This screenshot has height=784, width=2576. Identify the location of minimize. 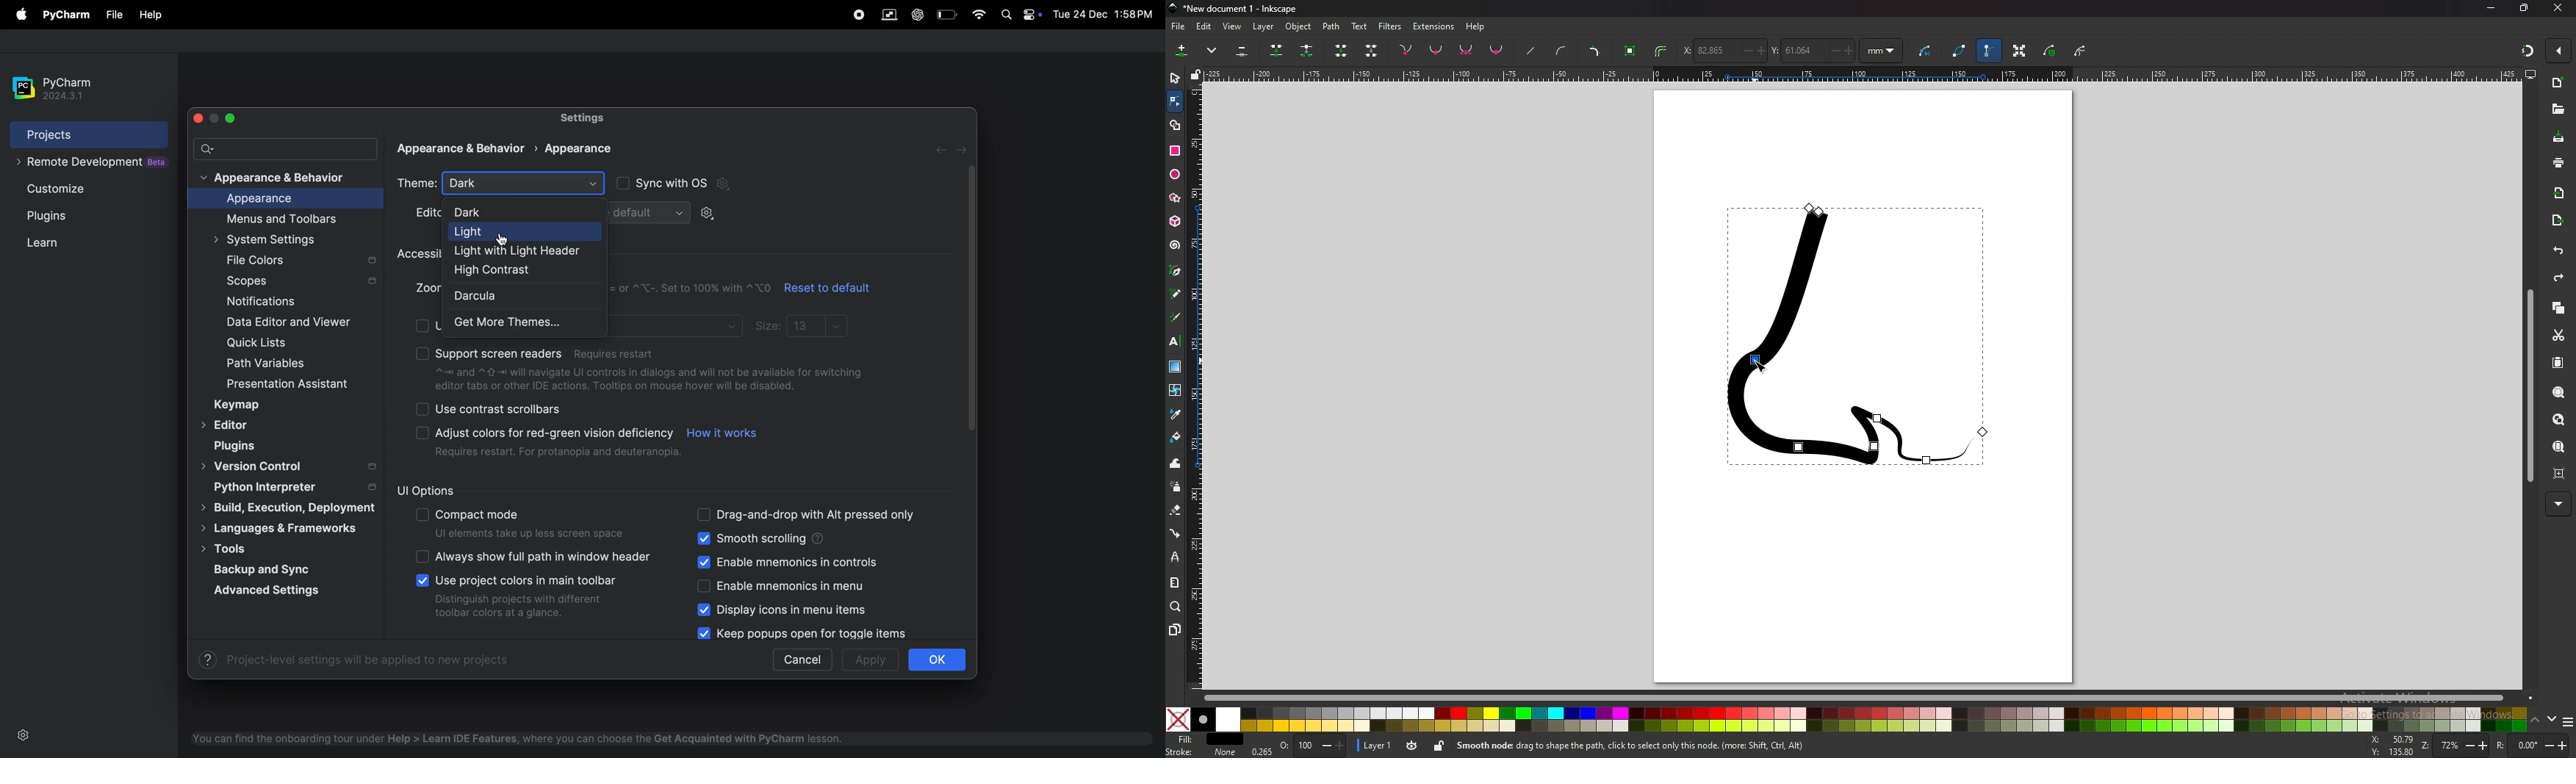
(2490, 7).